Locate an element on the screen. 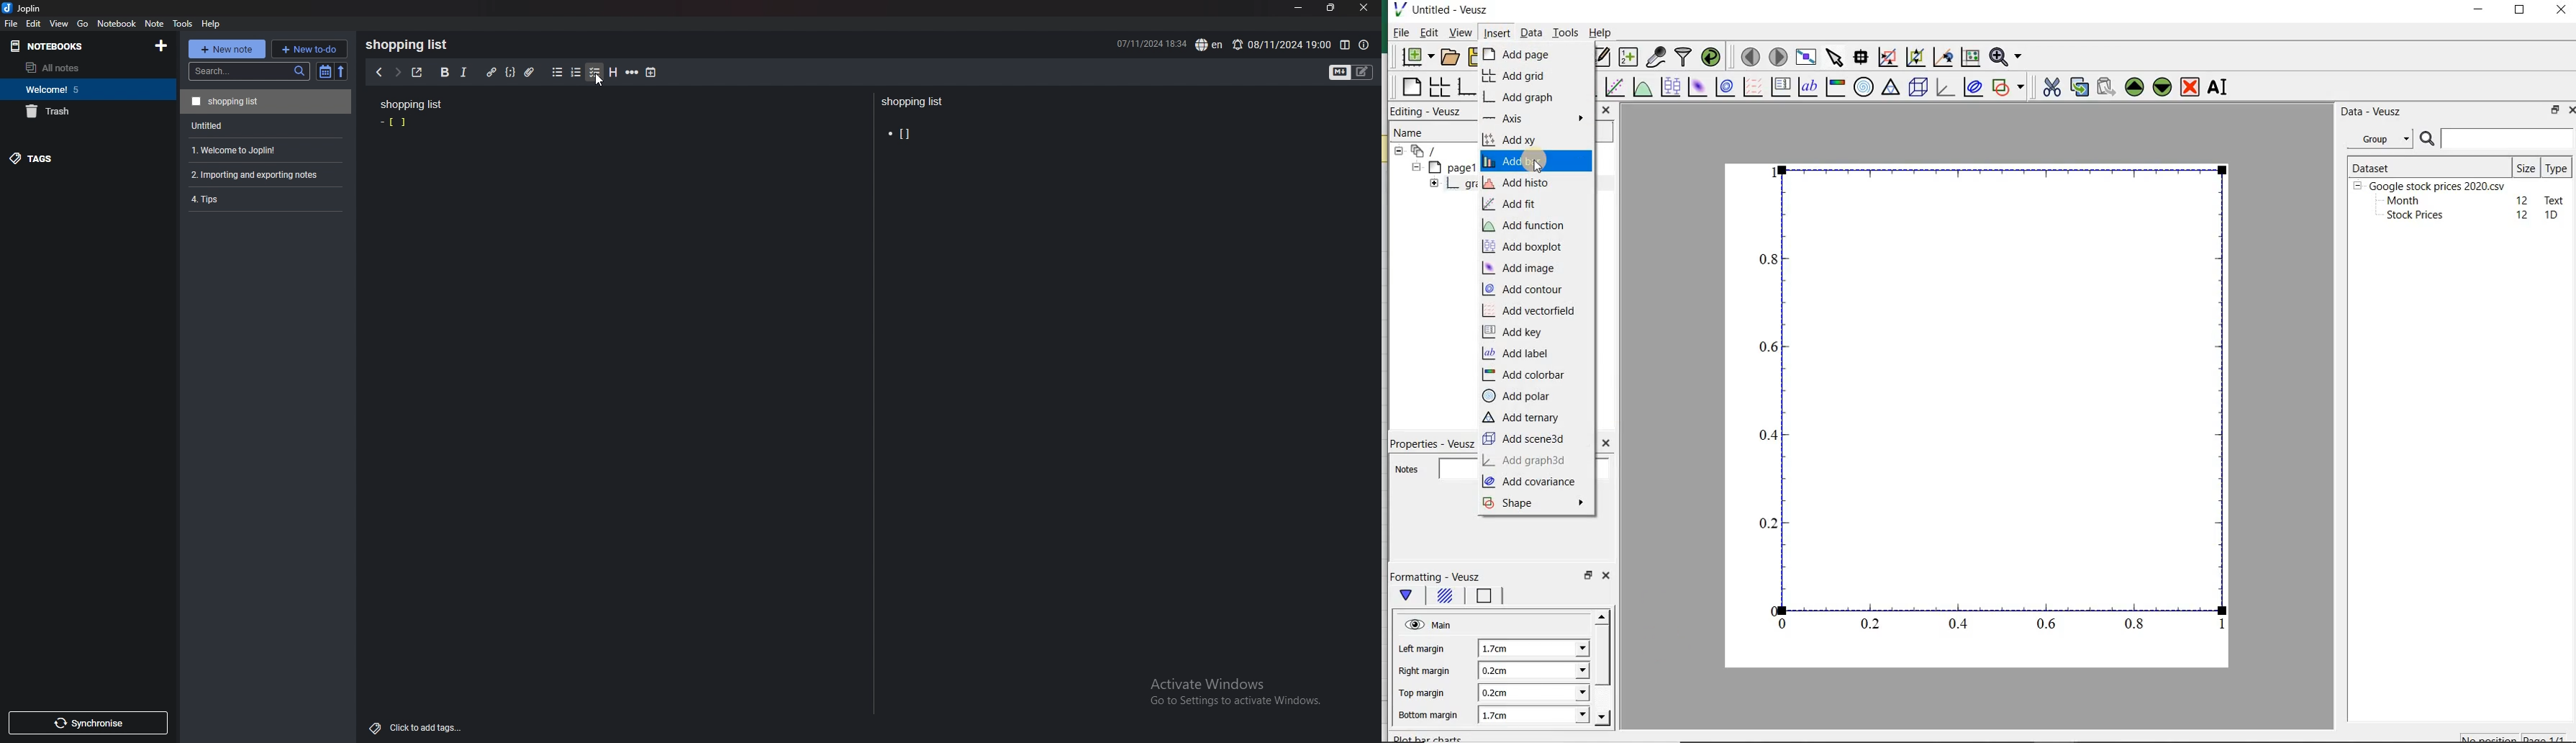  add fit is located at coordinates (1517, 204).